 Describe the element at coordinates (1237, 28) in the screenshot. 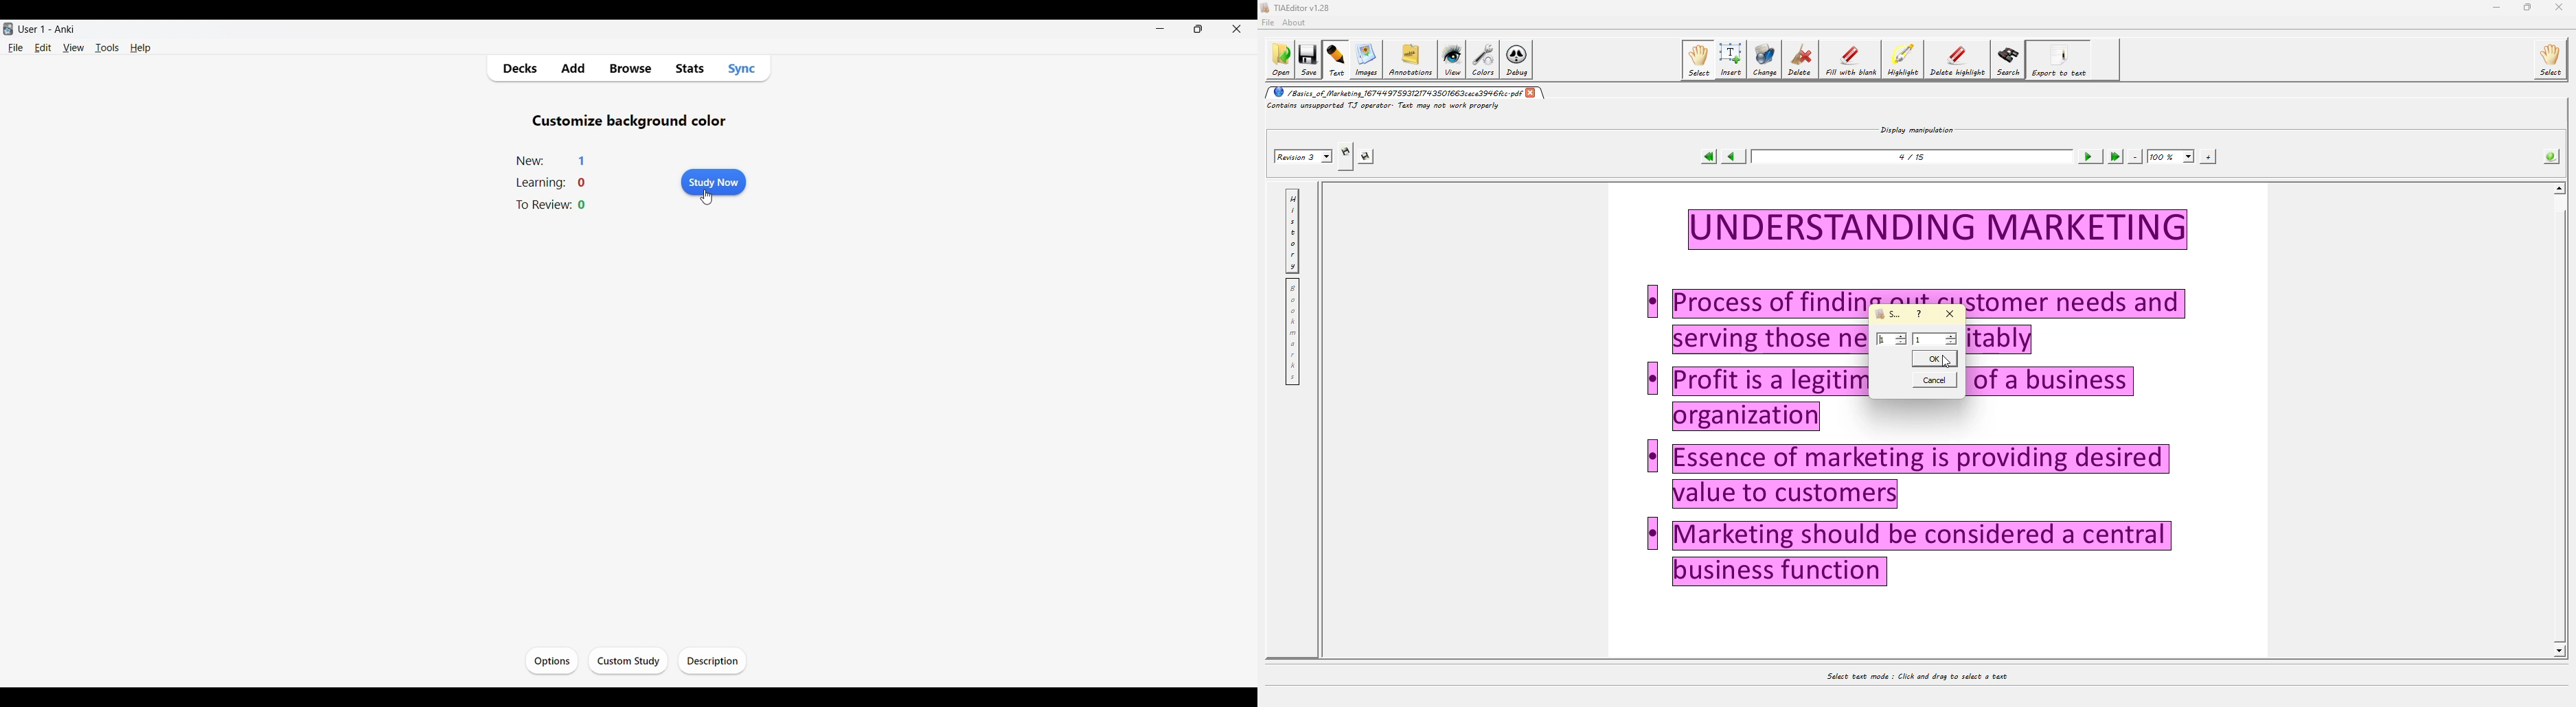

I see `Close interface` at that location.